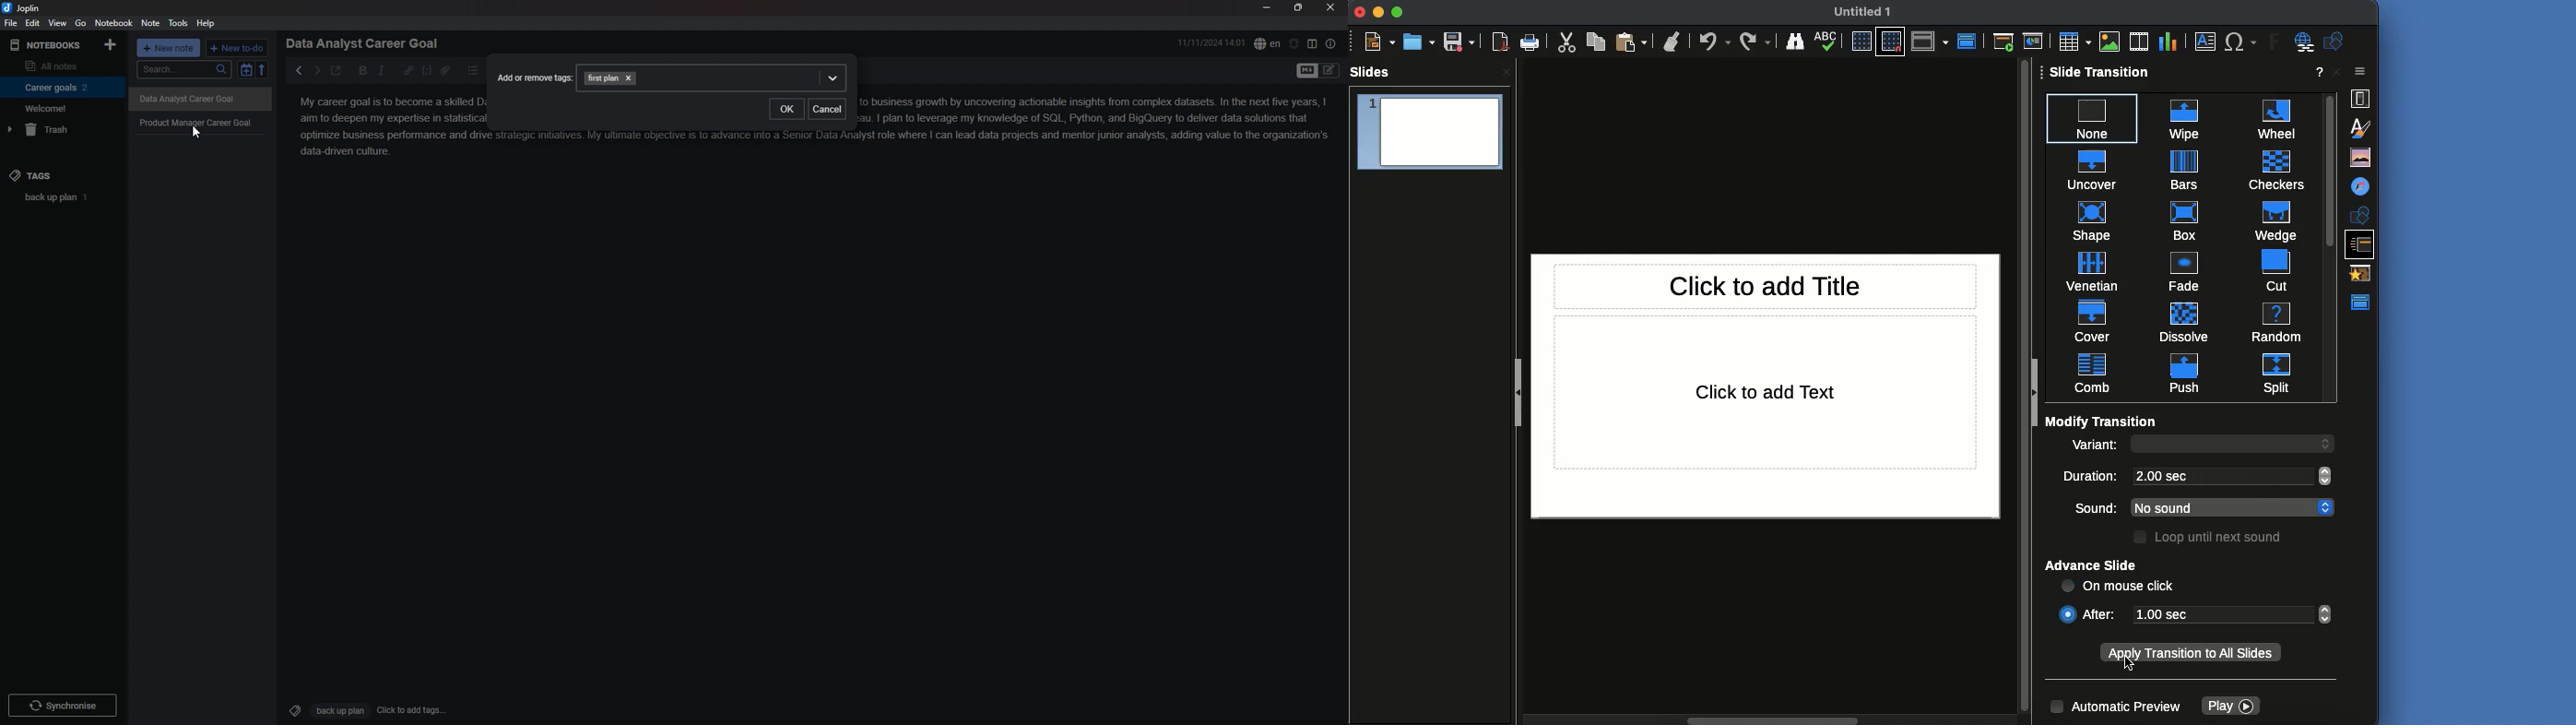  What do you see at coordinates (445, 71) in the screenshot?
I see `attachment` at bounding box center [445, 71].